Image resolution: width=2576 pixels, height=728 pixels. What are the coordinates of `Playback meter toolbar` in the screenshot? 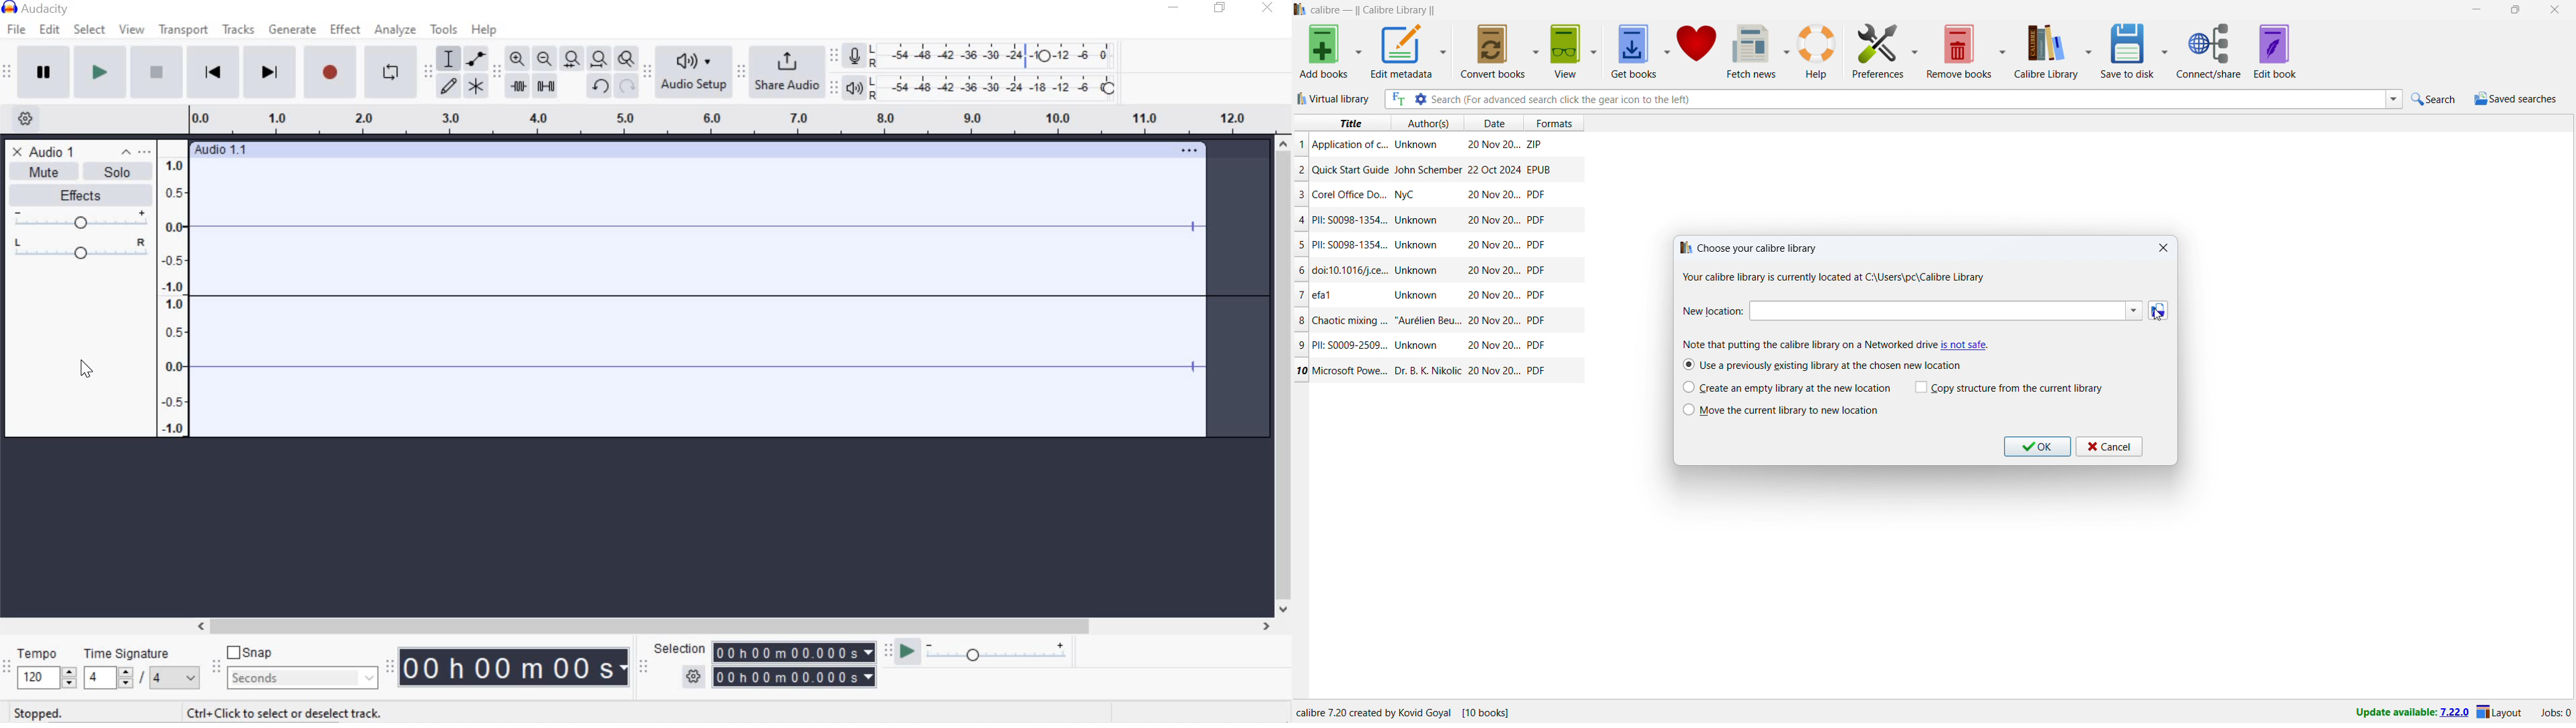 It's located at (836, 86).